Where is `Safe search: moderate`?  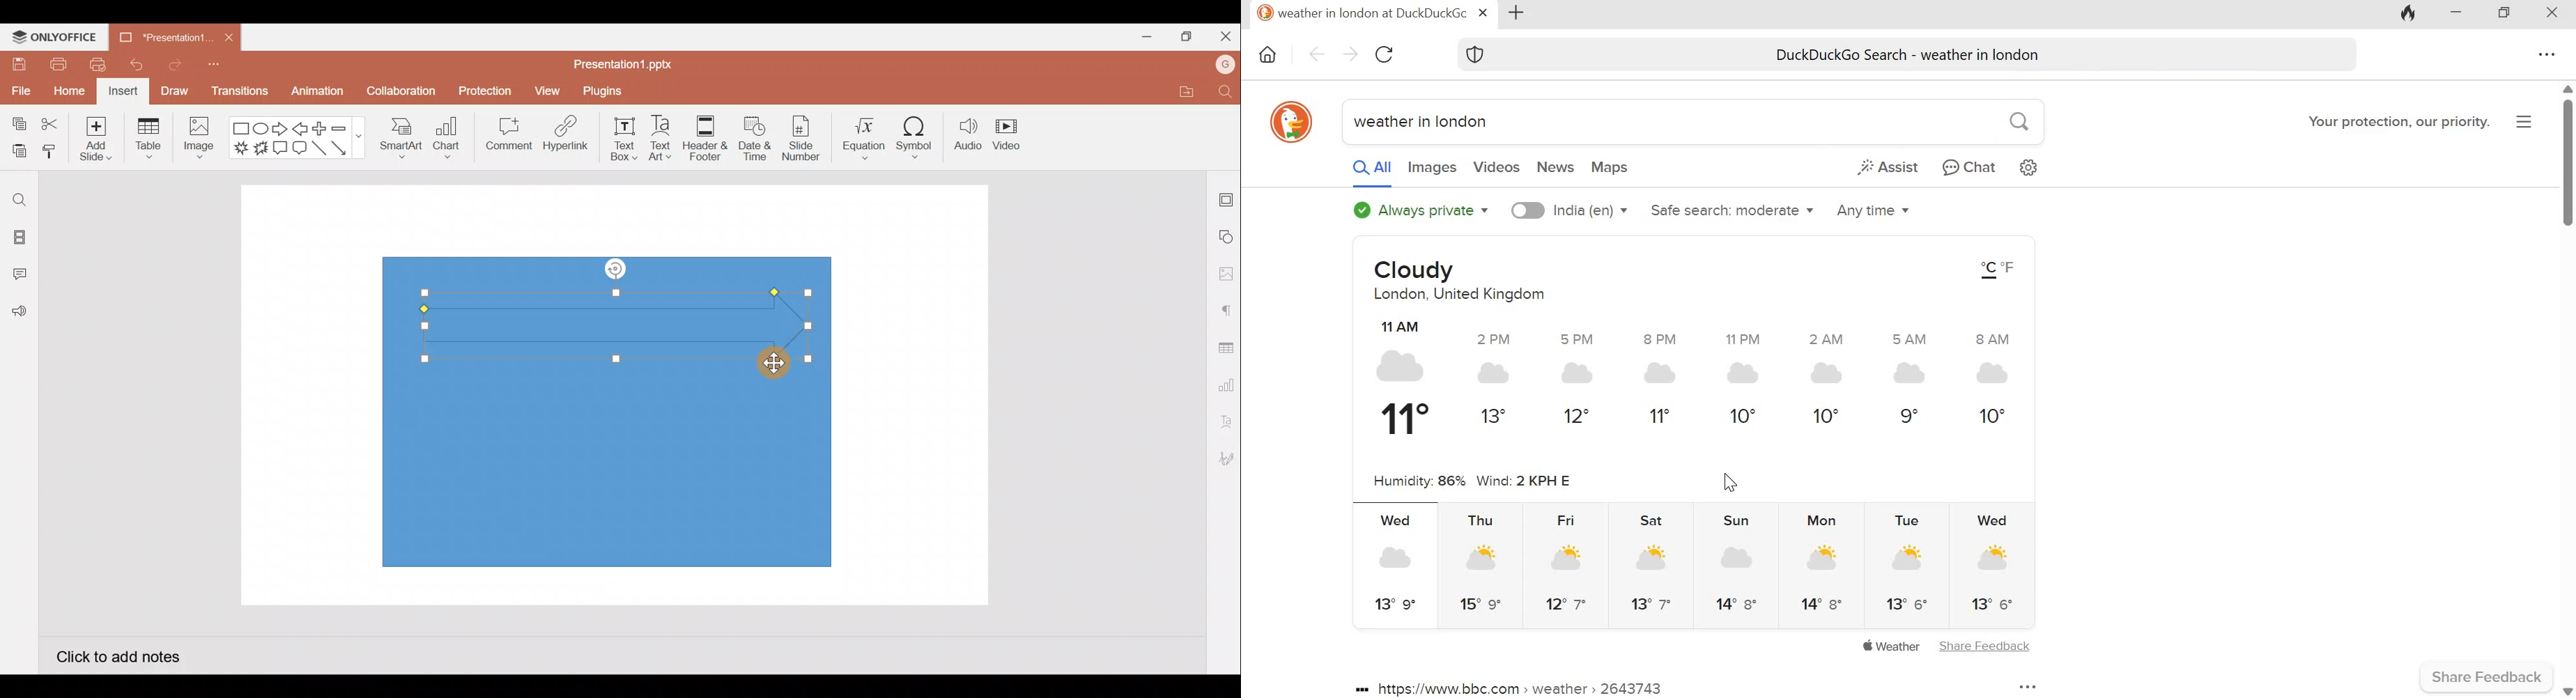
Safe search: moderate is located at coordinates (1732, 210).